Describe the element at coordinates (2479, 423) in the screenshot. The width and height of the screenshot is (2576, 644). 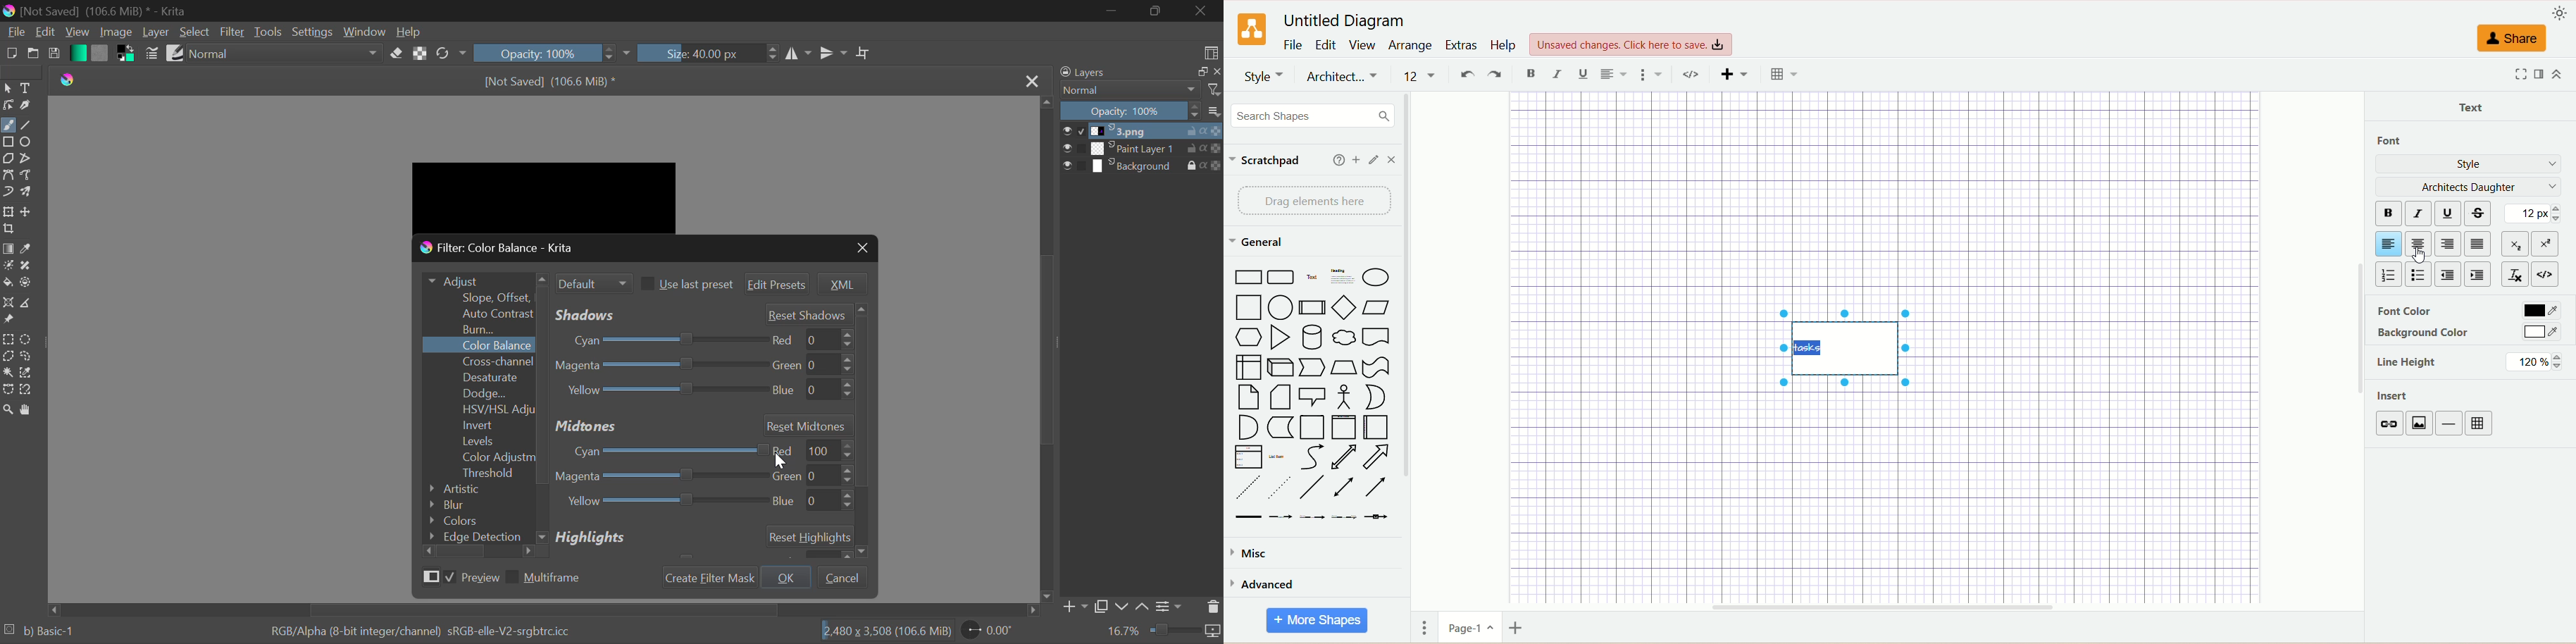
I see `table` at that location.